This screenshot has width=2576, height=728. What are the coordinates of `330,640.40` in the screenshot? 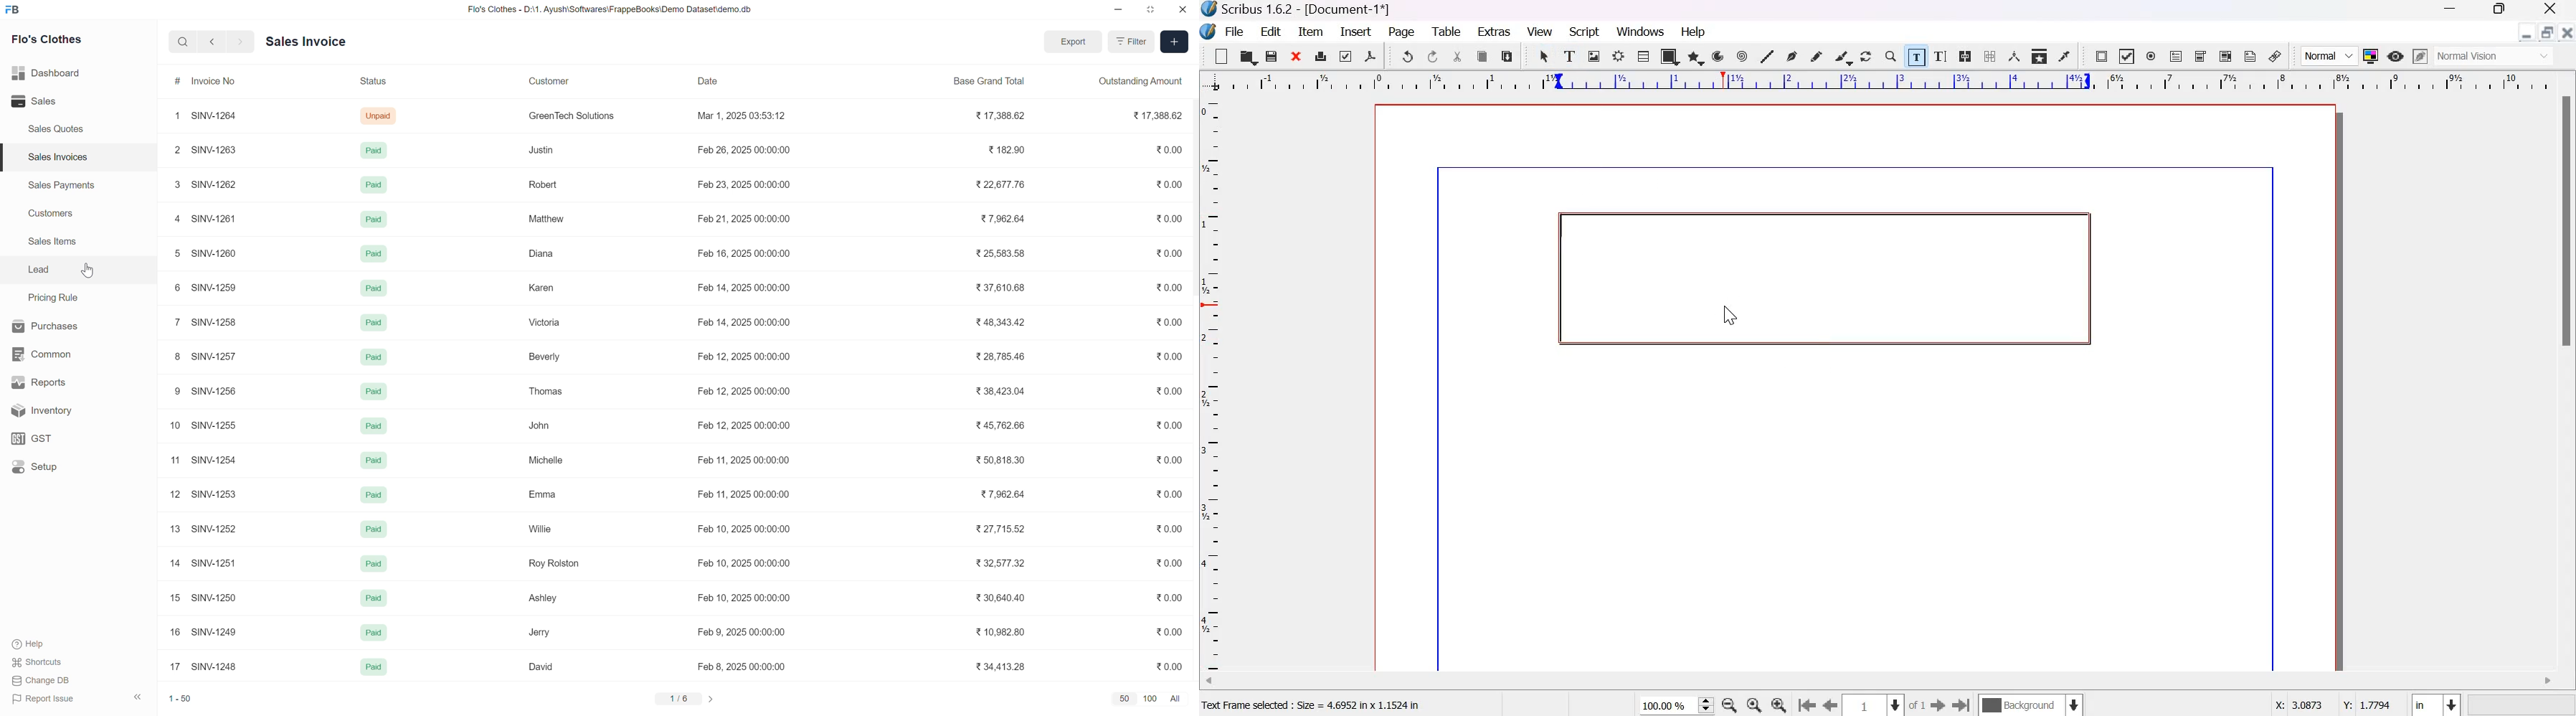 It's located at (999, 598).